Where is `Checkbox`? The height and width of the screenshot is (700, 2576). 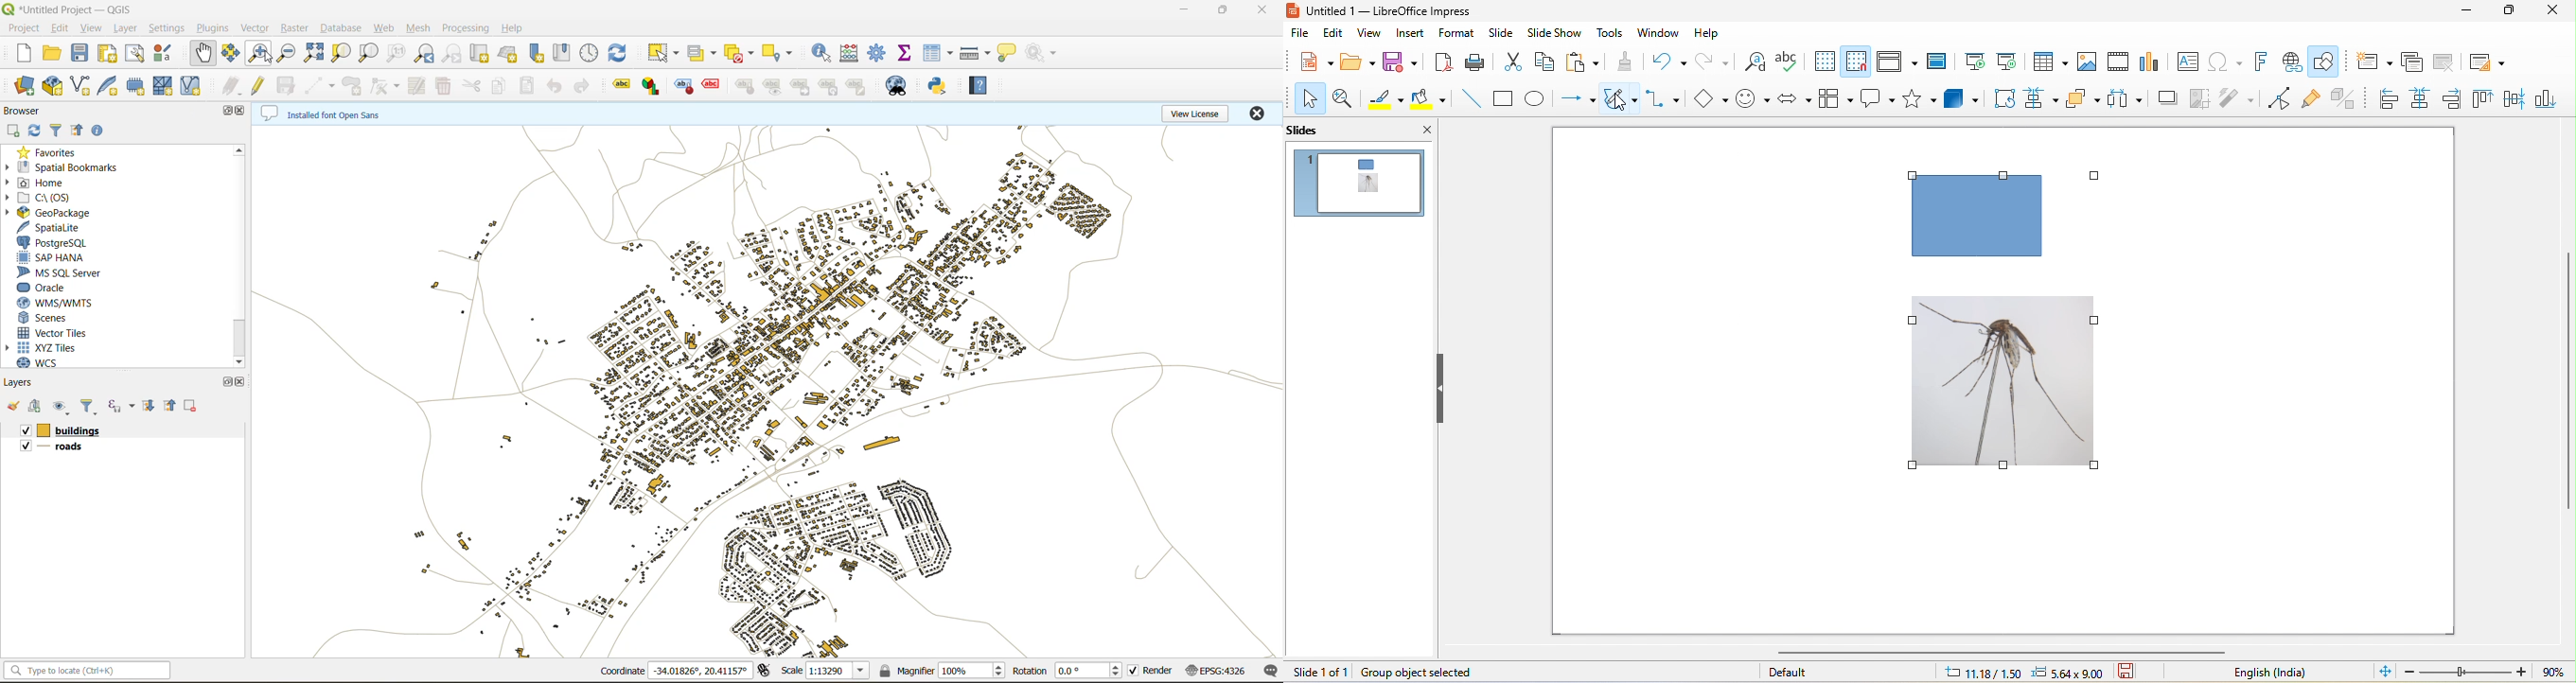 Checkbox is located at coordinates (25, 430).